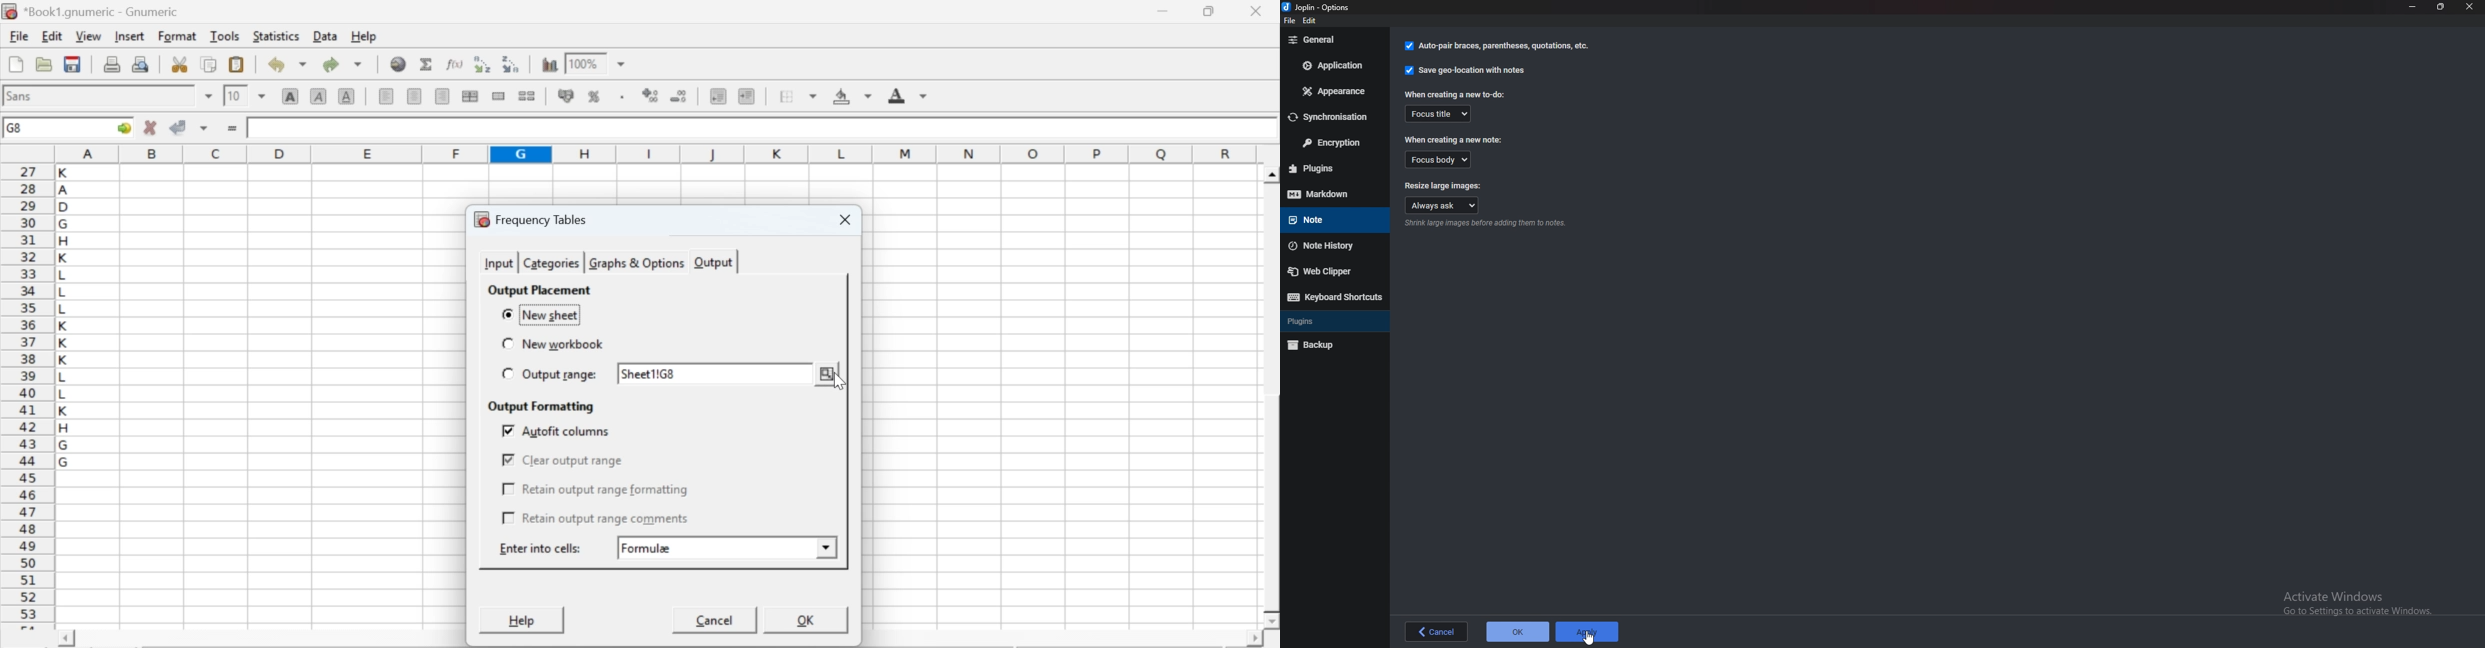 This screenshot has height=672, width=2492. I want to click on clear output range, so click(562, 460).